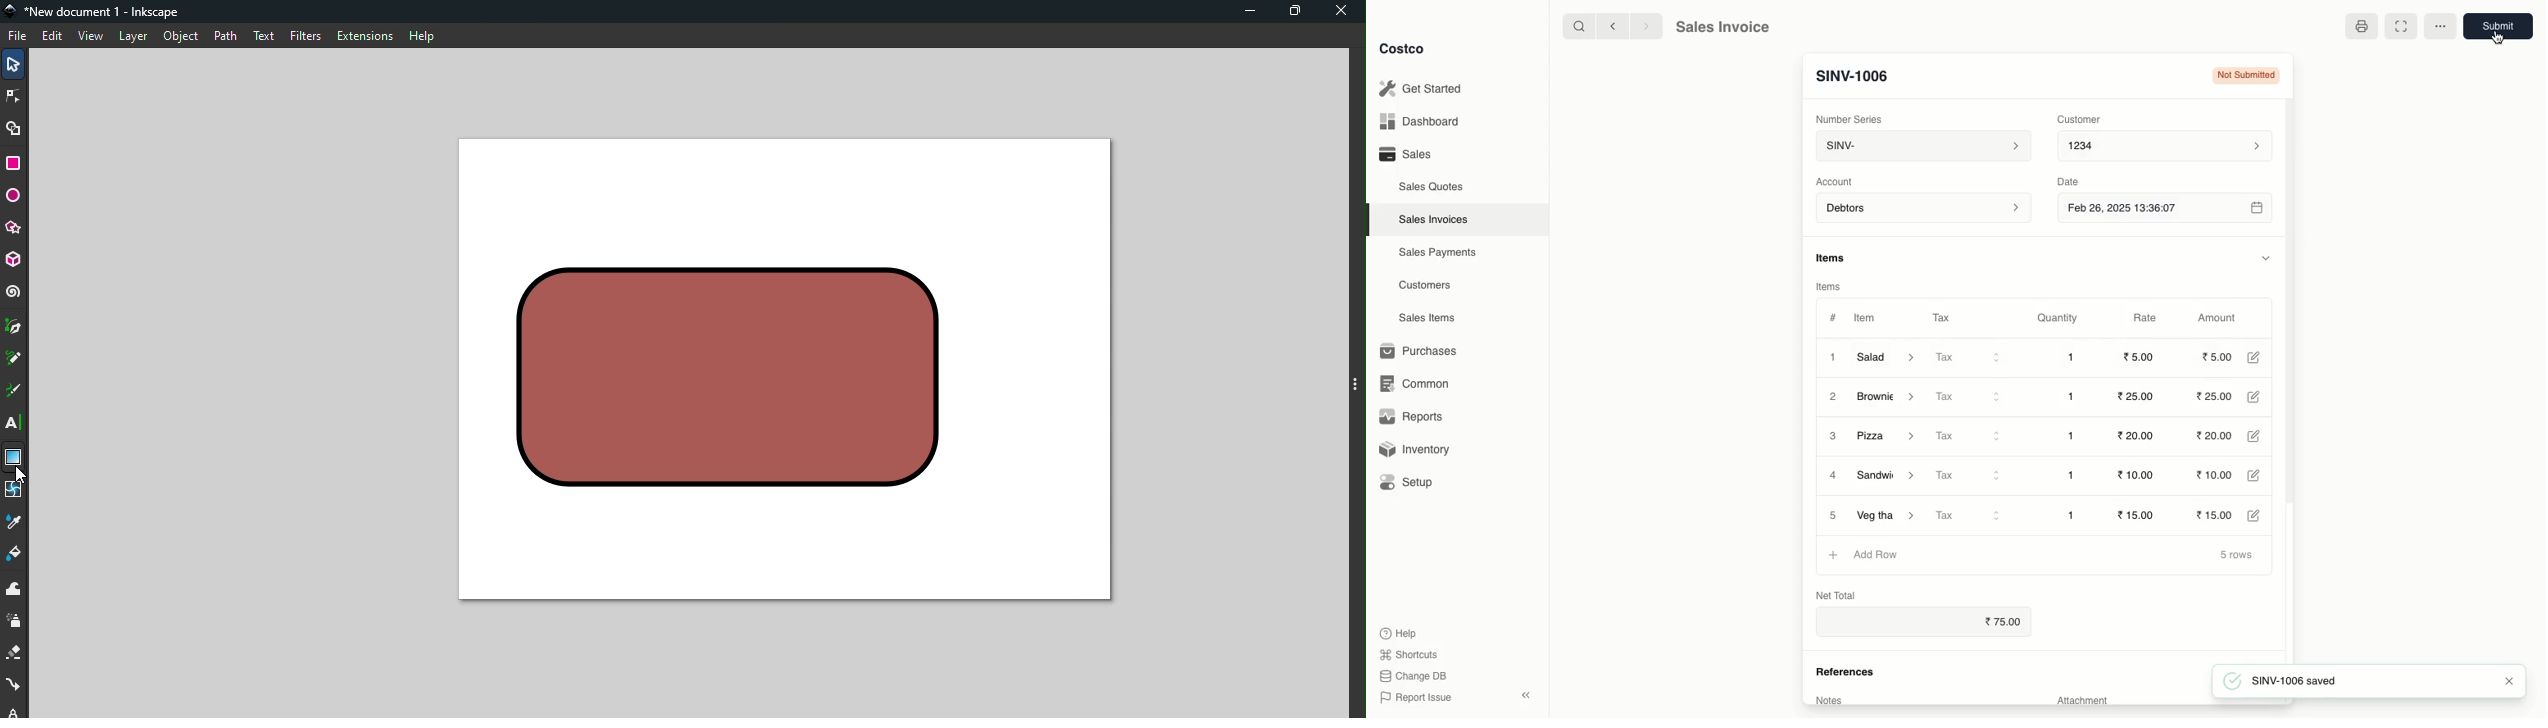 The width and height of the screenshot is (2548, 728). Describe the element at coordinates (2256, 398) in the screenshot. I see `Edit` at that location.